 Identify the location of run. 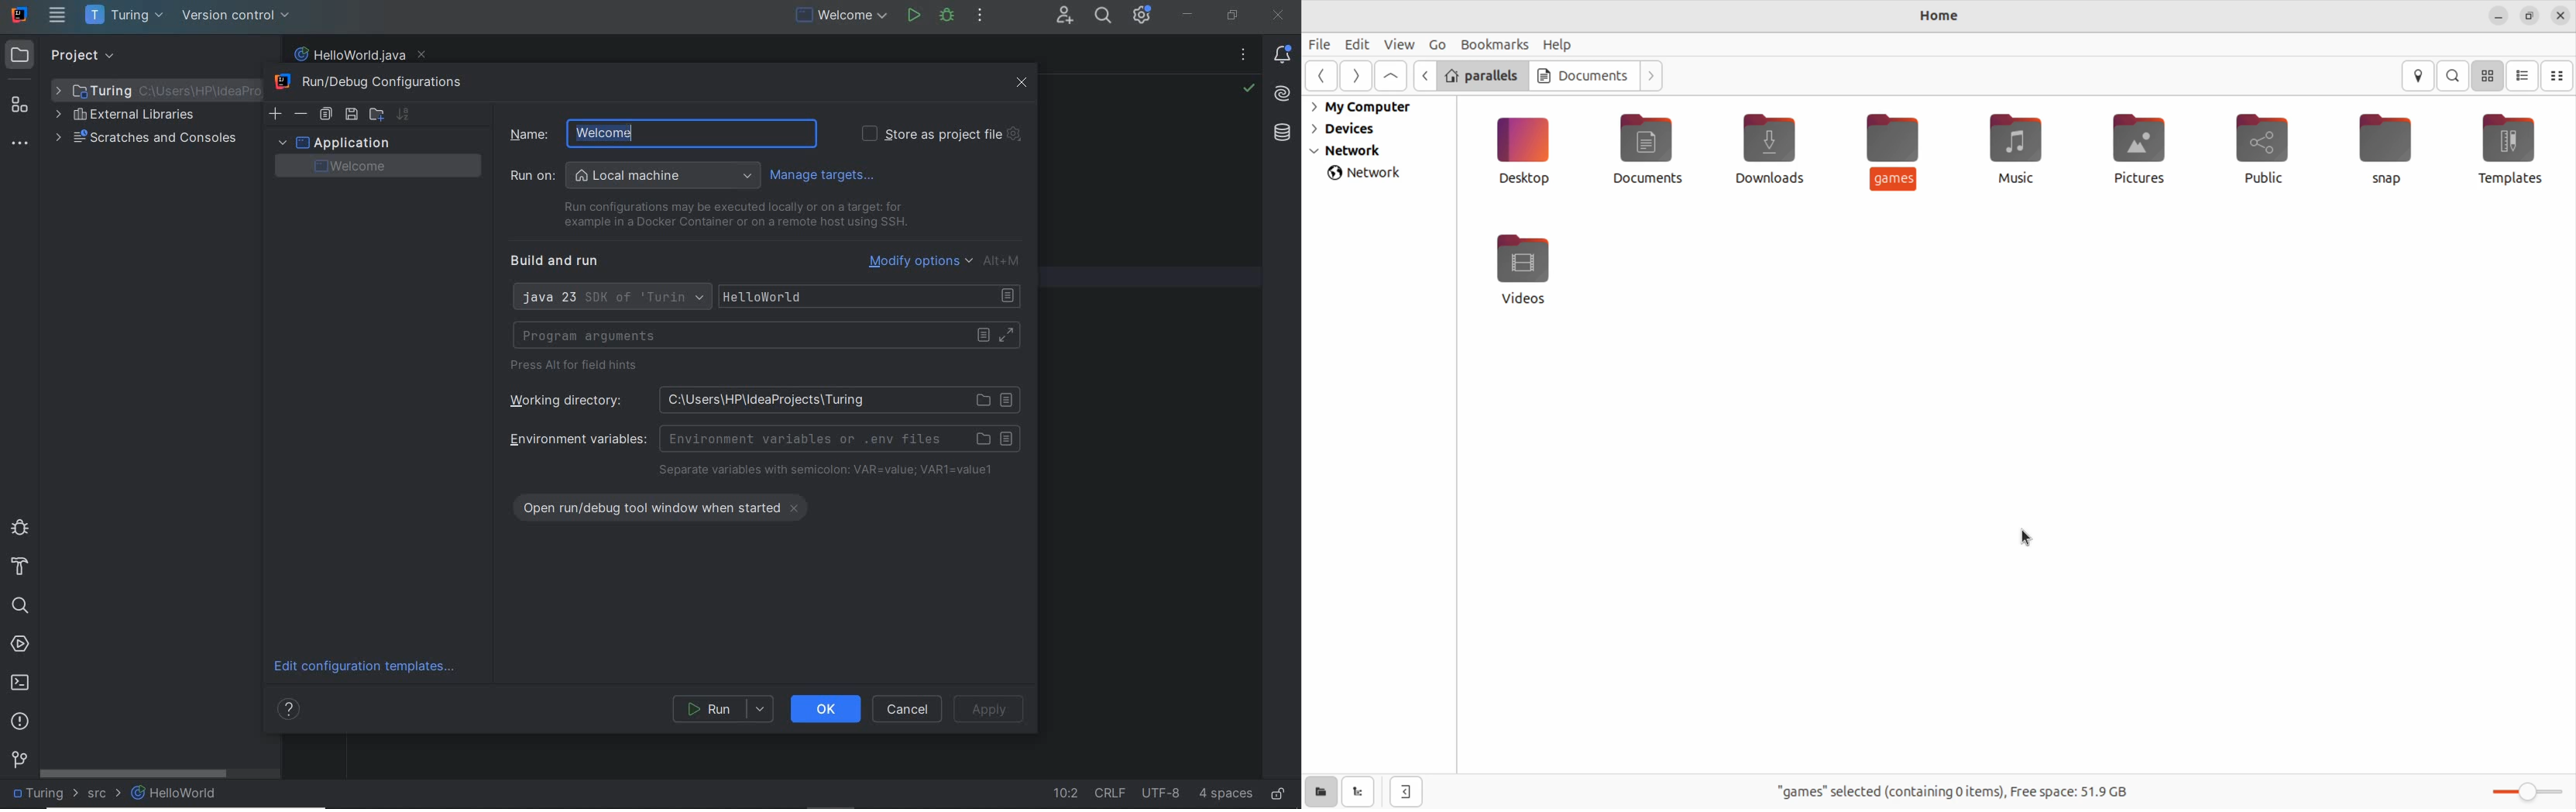
(913, 15).